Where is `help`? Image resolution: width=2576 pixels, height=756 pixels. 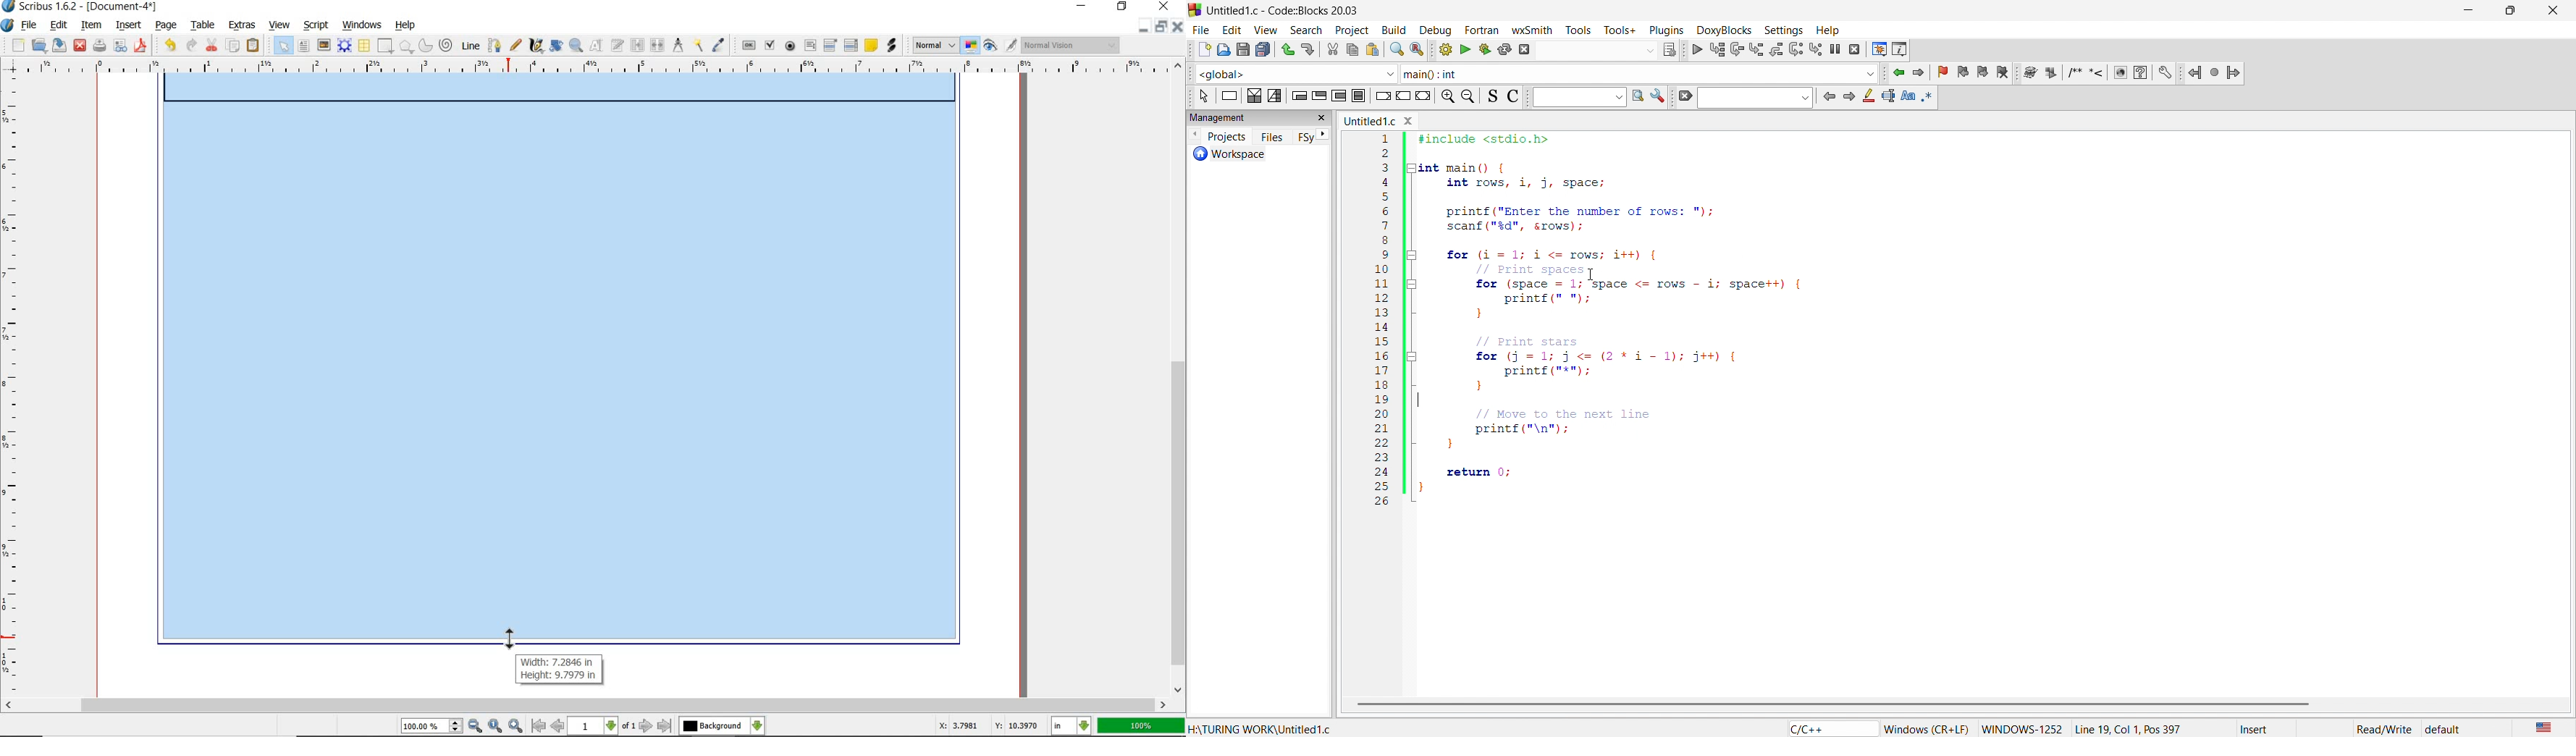
help is located at coordinates (1826, 30).